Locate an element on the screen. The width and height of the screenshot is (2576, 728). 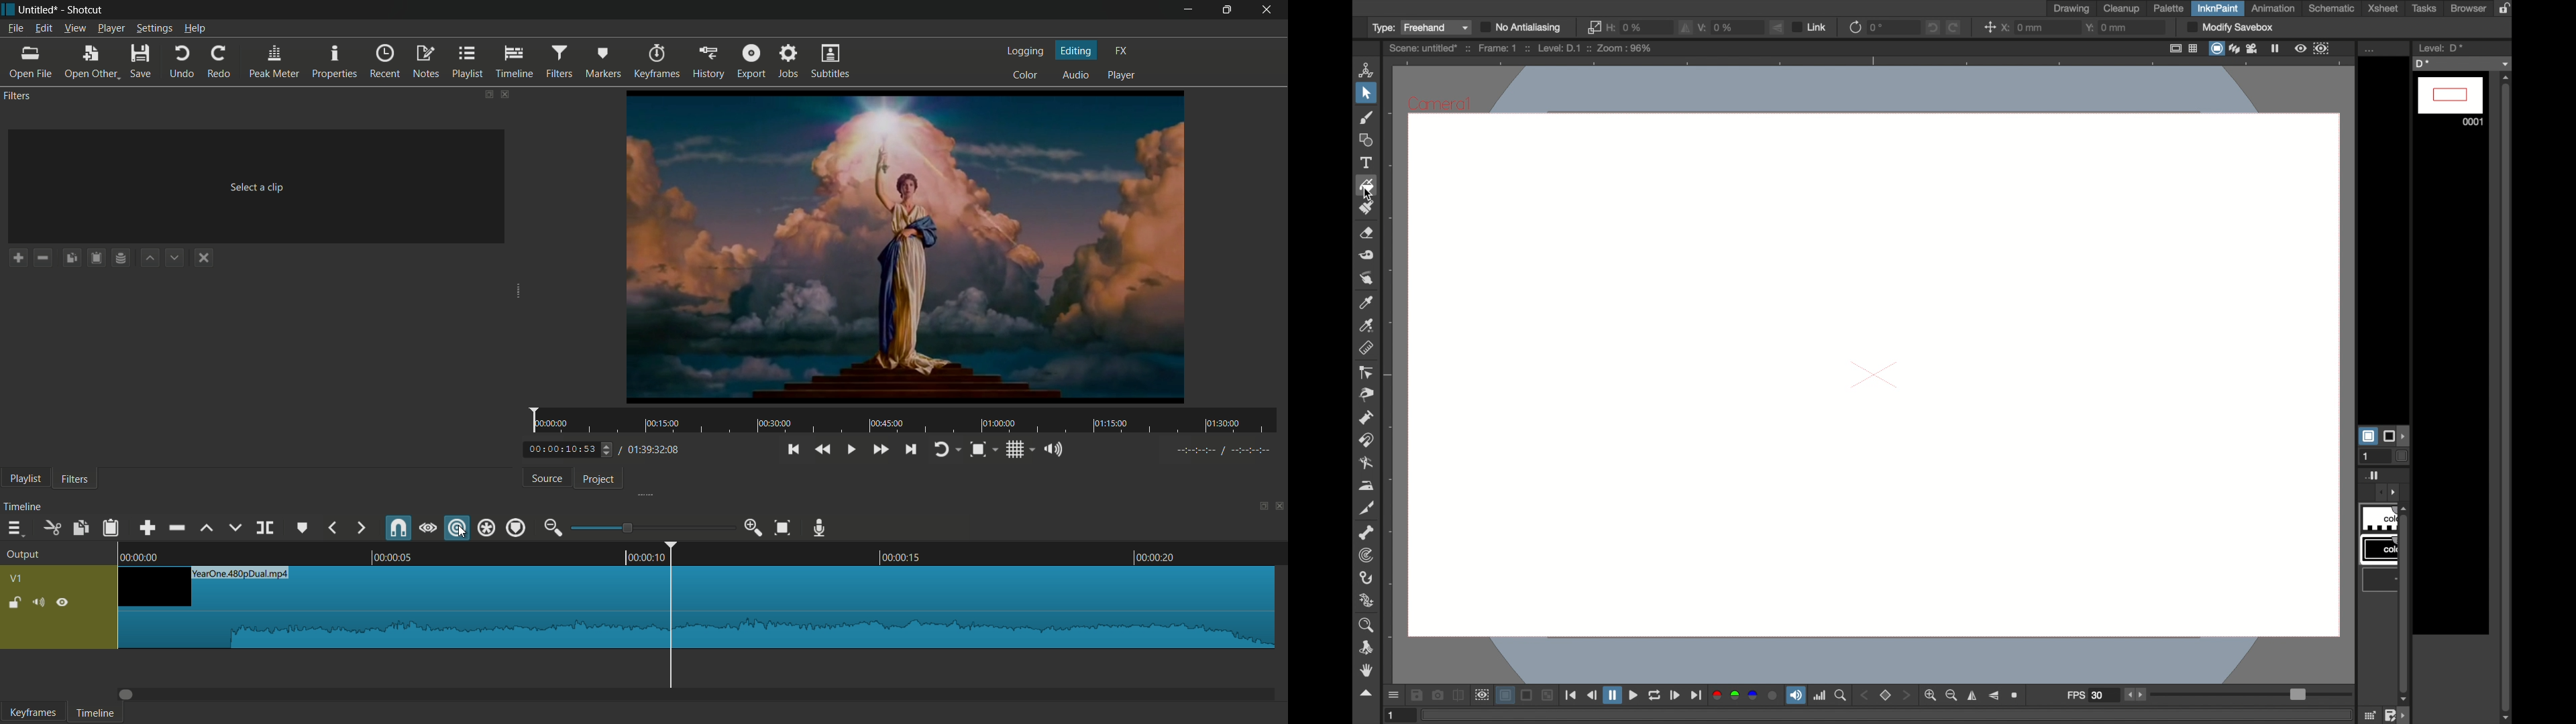
ripple markers is located at coordinates (517, 528).